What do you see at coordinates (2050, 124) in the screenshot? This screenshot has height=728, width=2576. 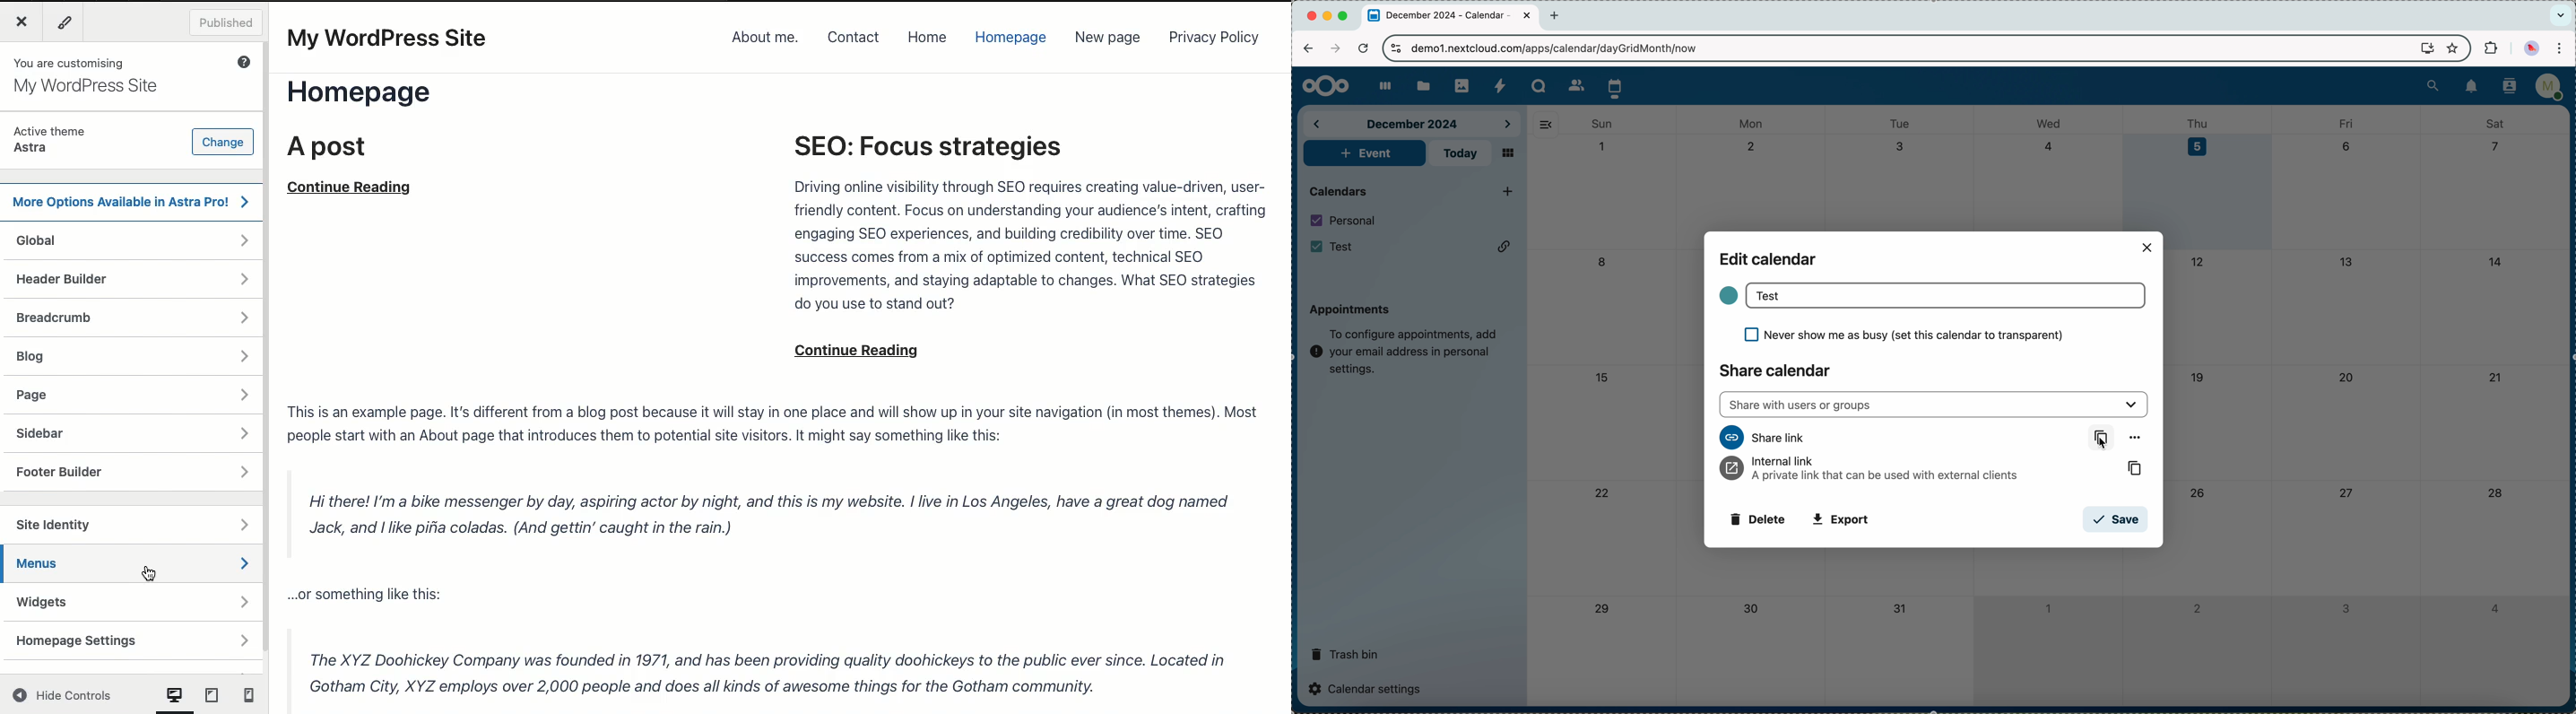 I see `wed` at bounding box center [2050, 124].